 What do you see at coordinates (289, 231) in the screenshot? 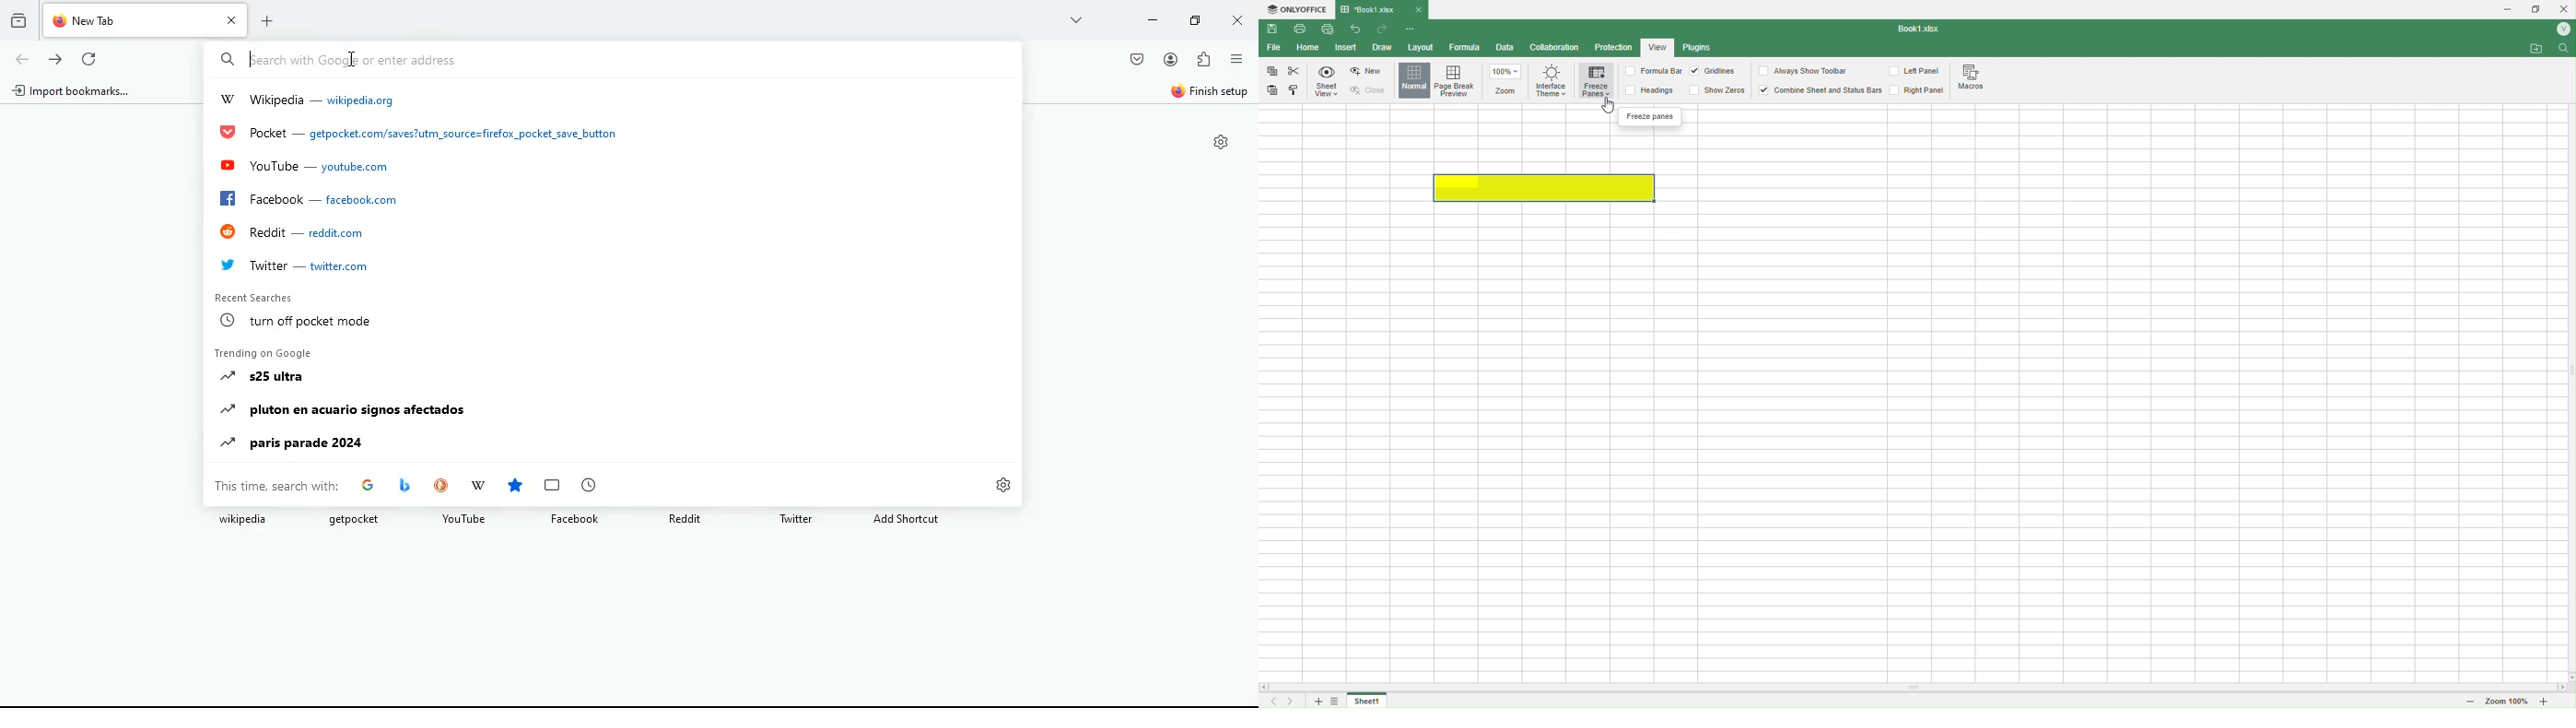
I see `© Reddit — reddit.com` at bounding box center [289, 231].